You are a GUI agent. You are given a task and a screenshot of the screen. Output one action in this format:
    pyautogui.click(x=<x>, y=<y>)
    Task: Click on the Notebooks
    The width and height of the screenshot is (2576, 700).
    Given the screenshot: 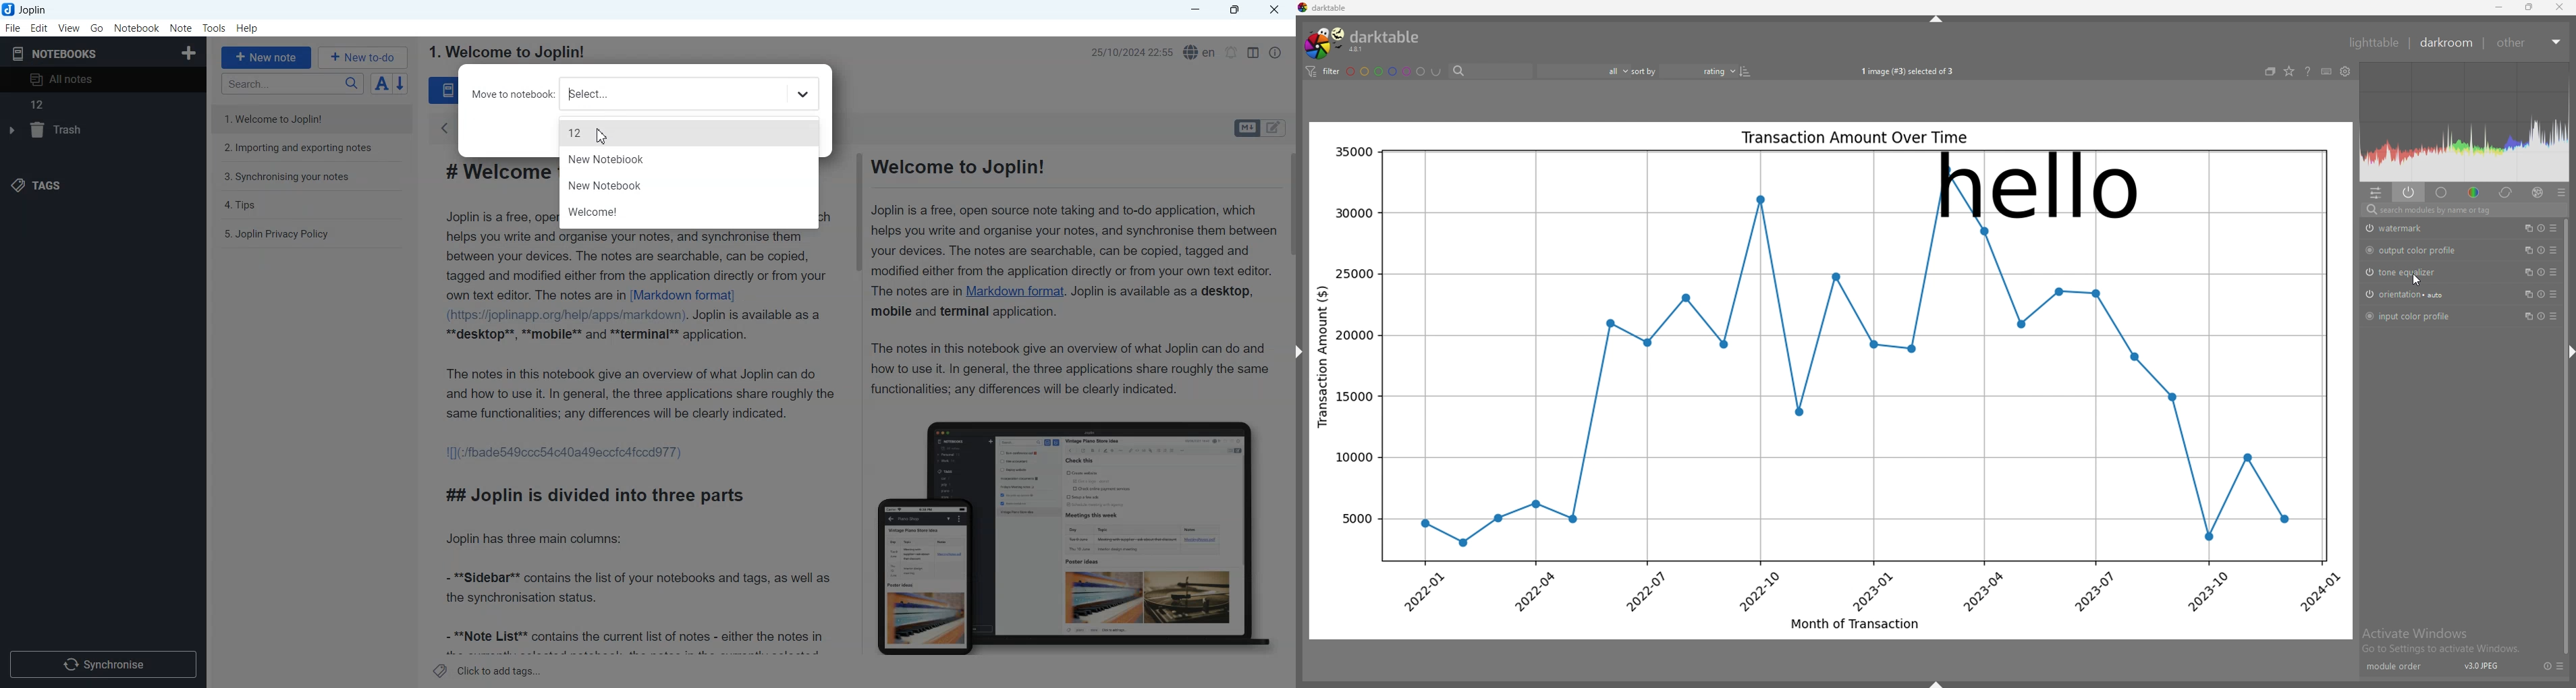 What is the action you would take?
    pyautogui.click(x=55, y=53)
    